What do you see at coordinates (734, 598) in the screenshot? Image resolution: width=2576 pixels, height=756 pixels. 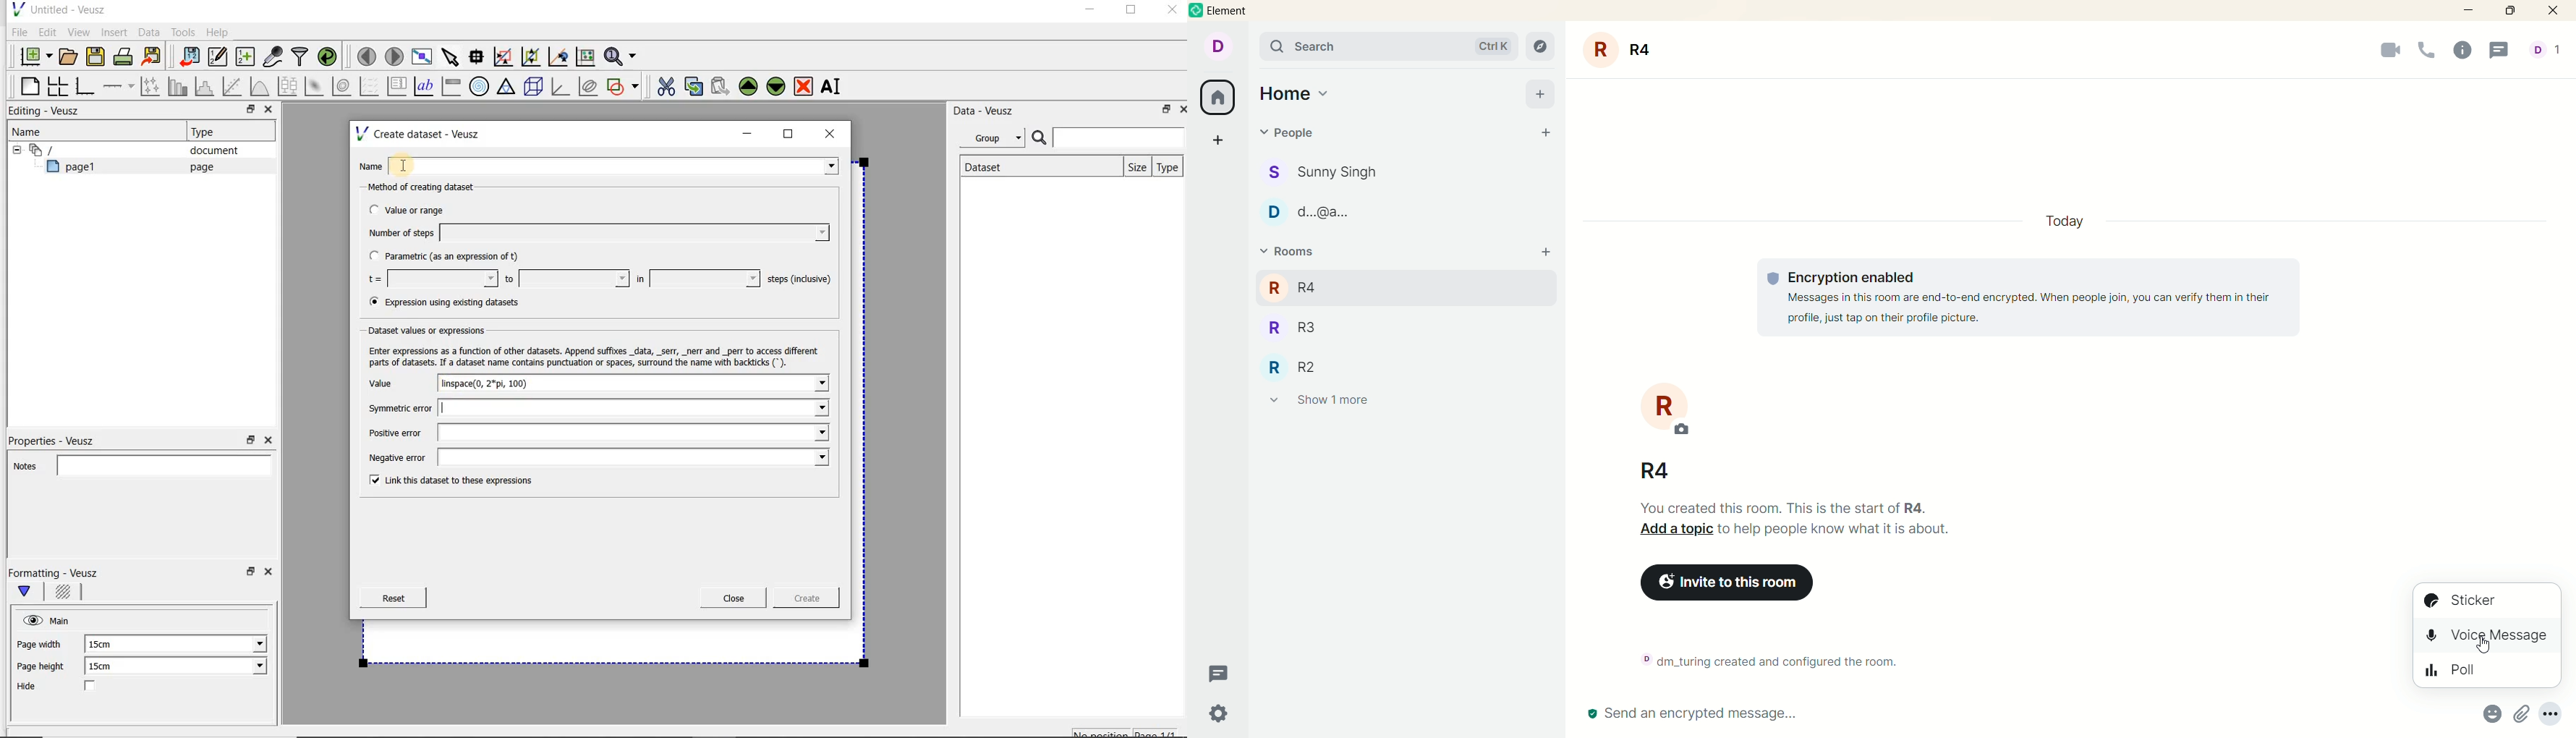 I see `Close` at bounding box center [734, 598].